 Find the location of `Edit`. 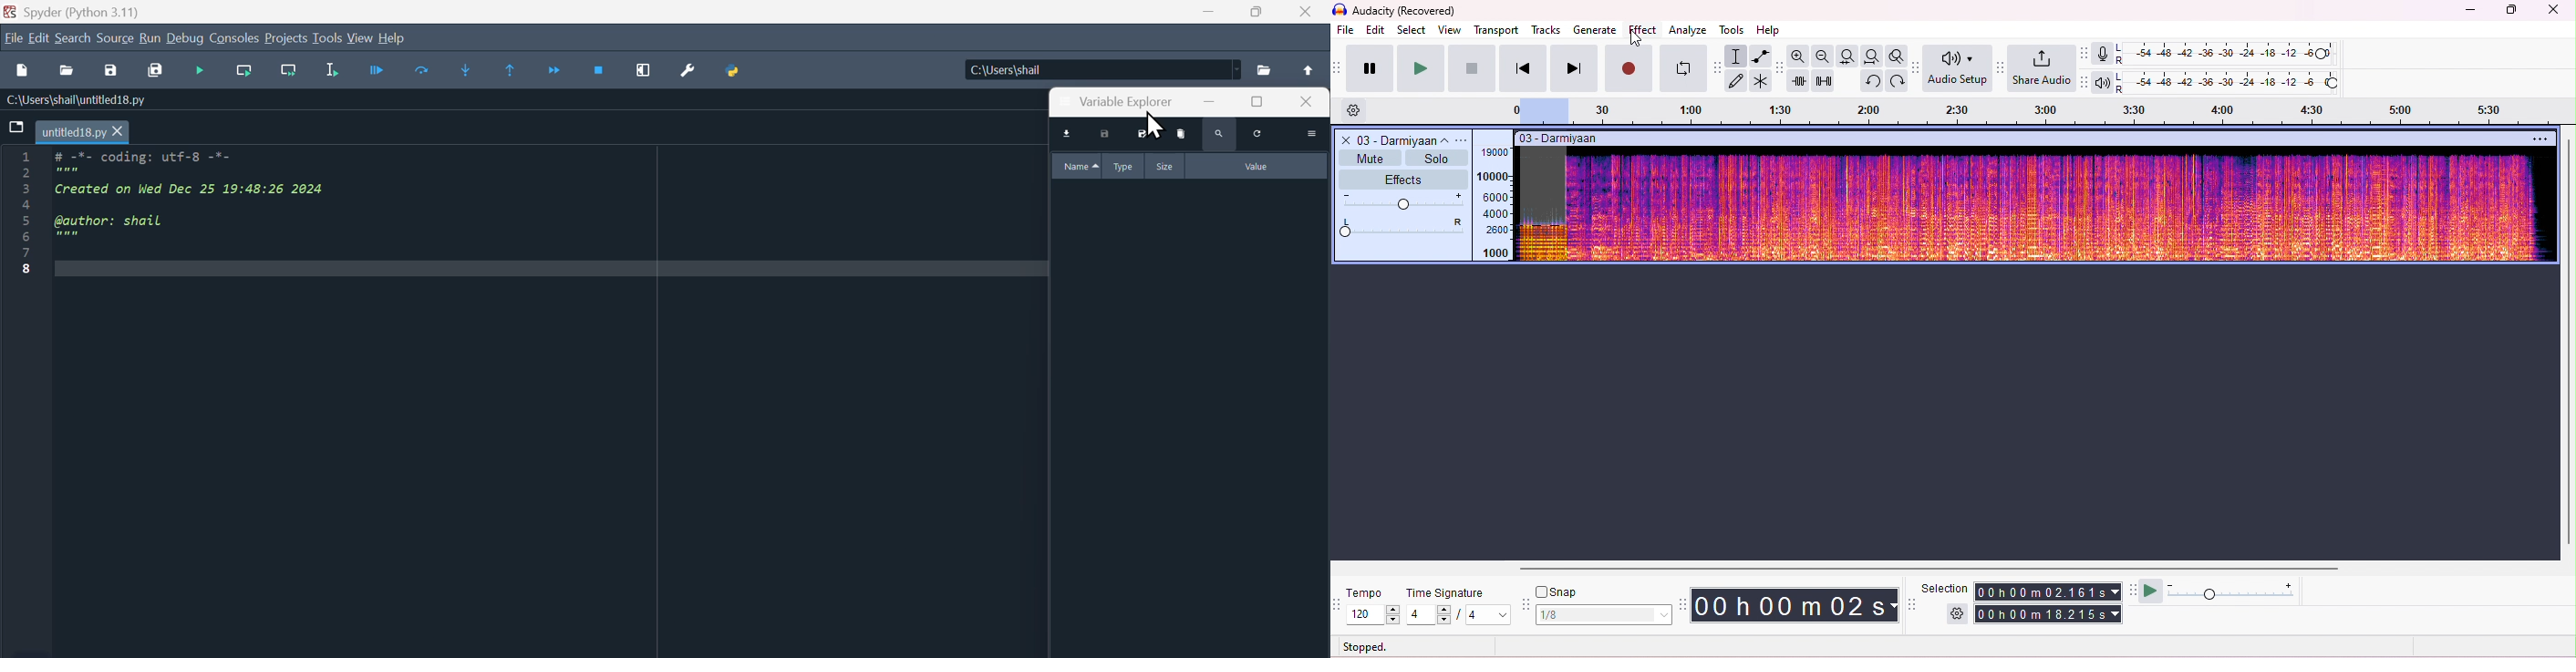

Edit is located at coordinates (40, 39).